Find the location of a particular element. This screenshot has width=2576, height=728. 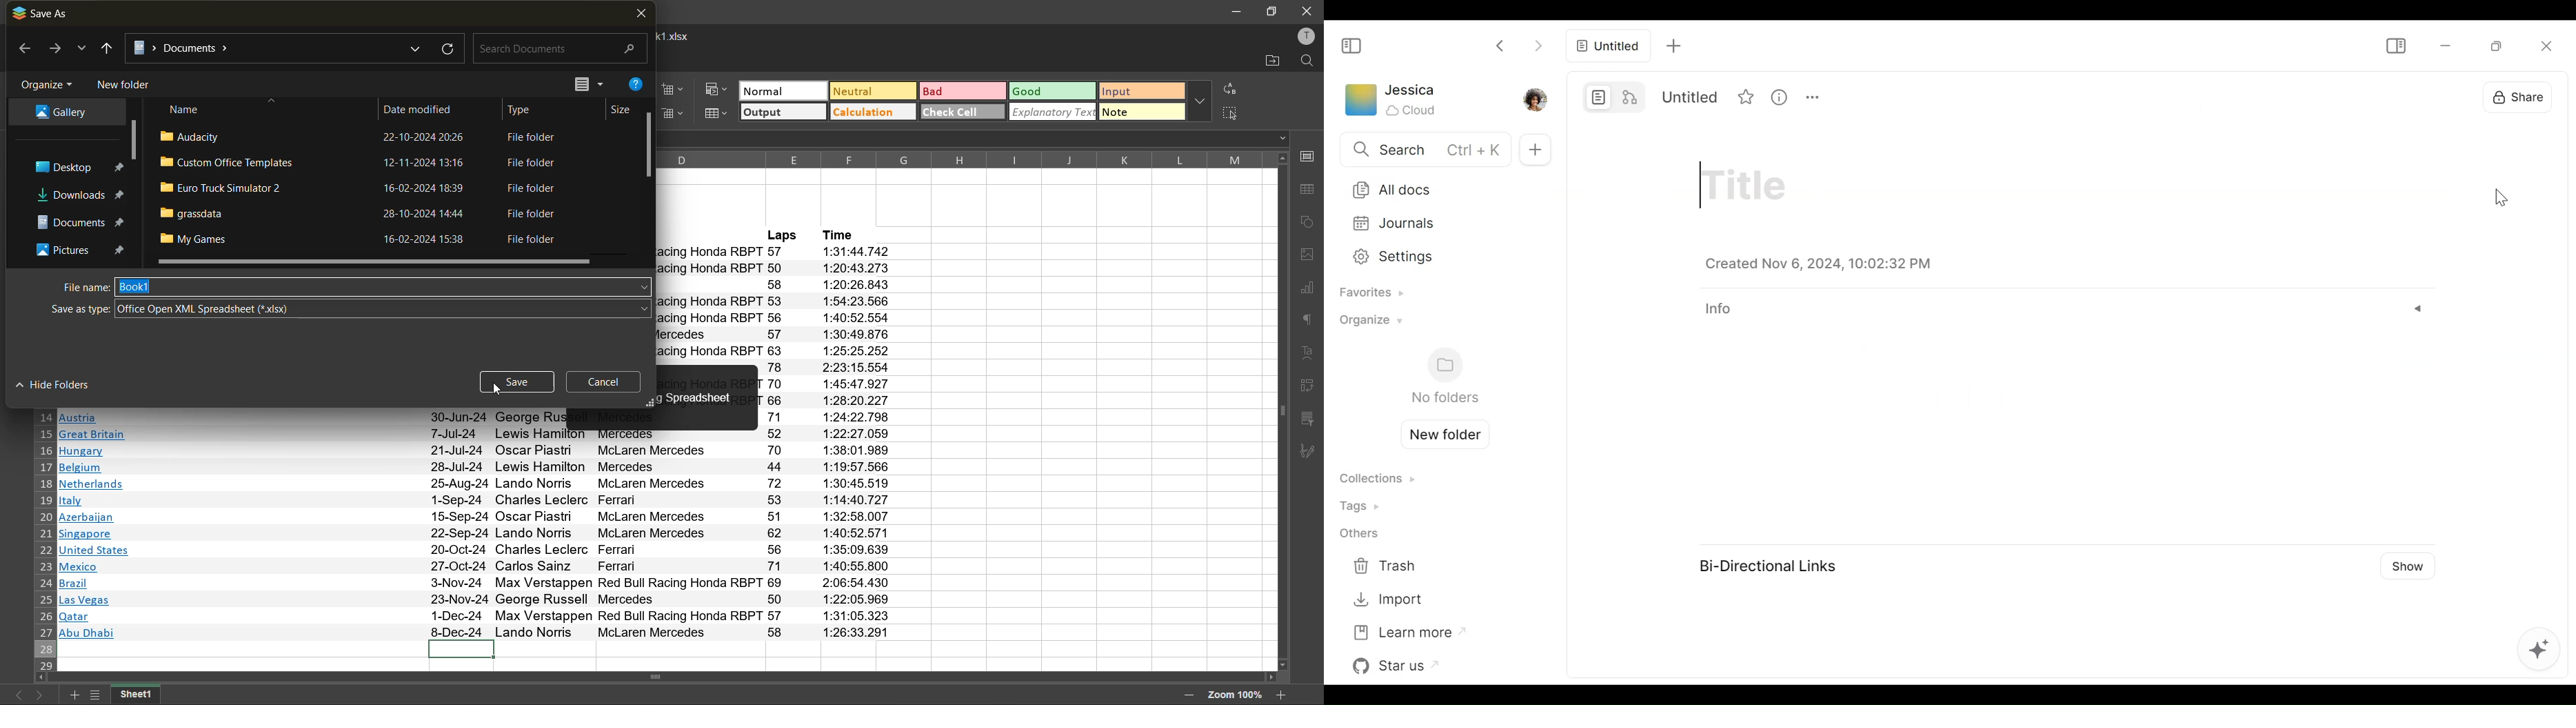

organize is located at coordinates (50, 83).